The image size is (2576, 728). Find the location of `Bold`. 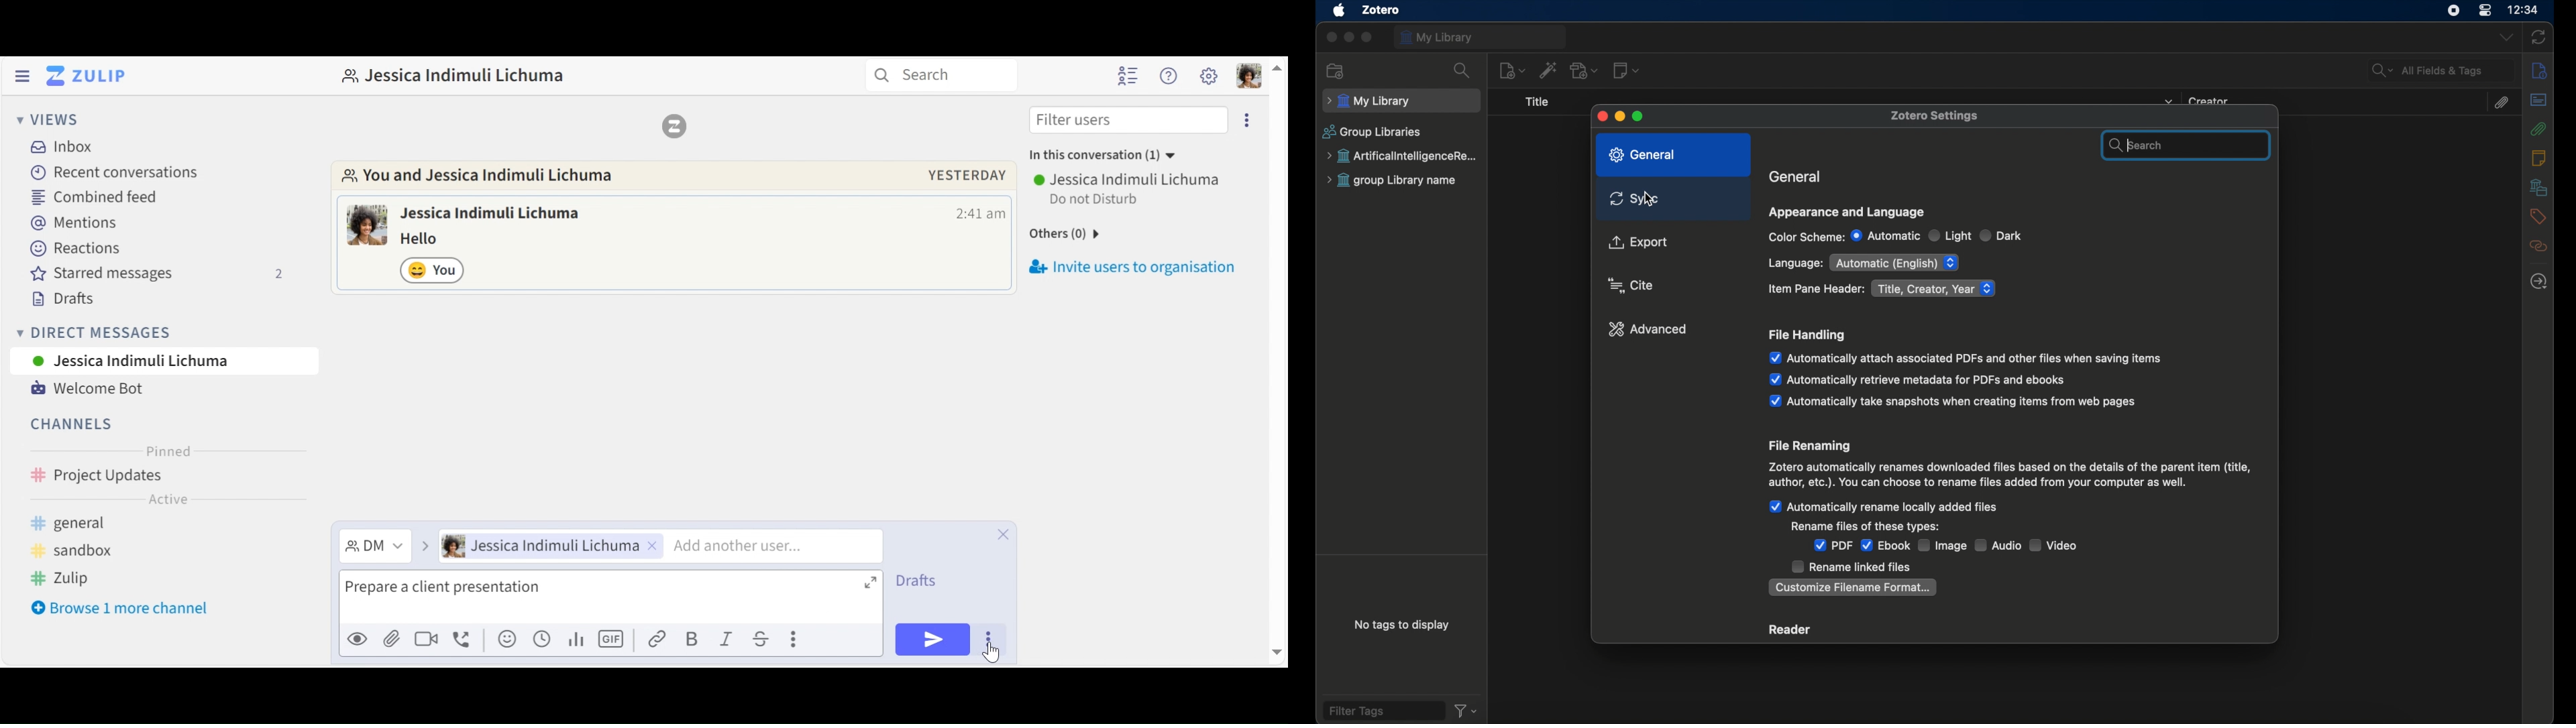

Bold is located at coordinates (693, 639).